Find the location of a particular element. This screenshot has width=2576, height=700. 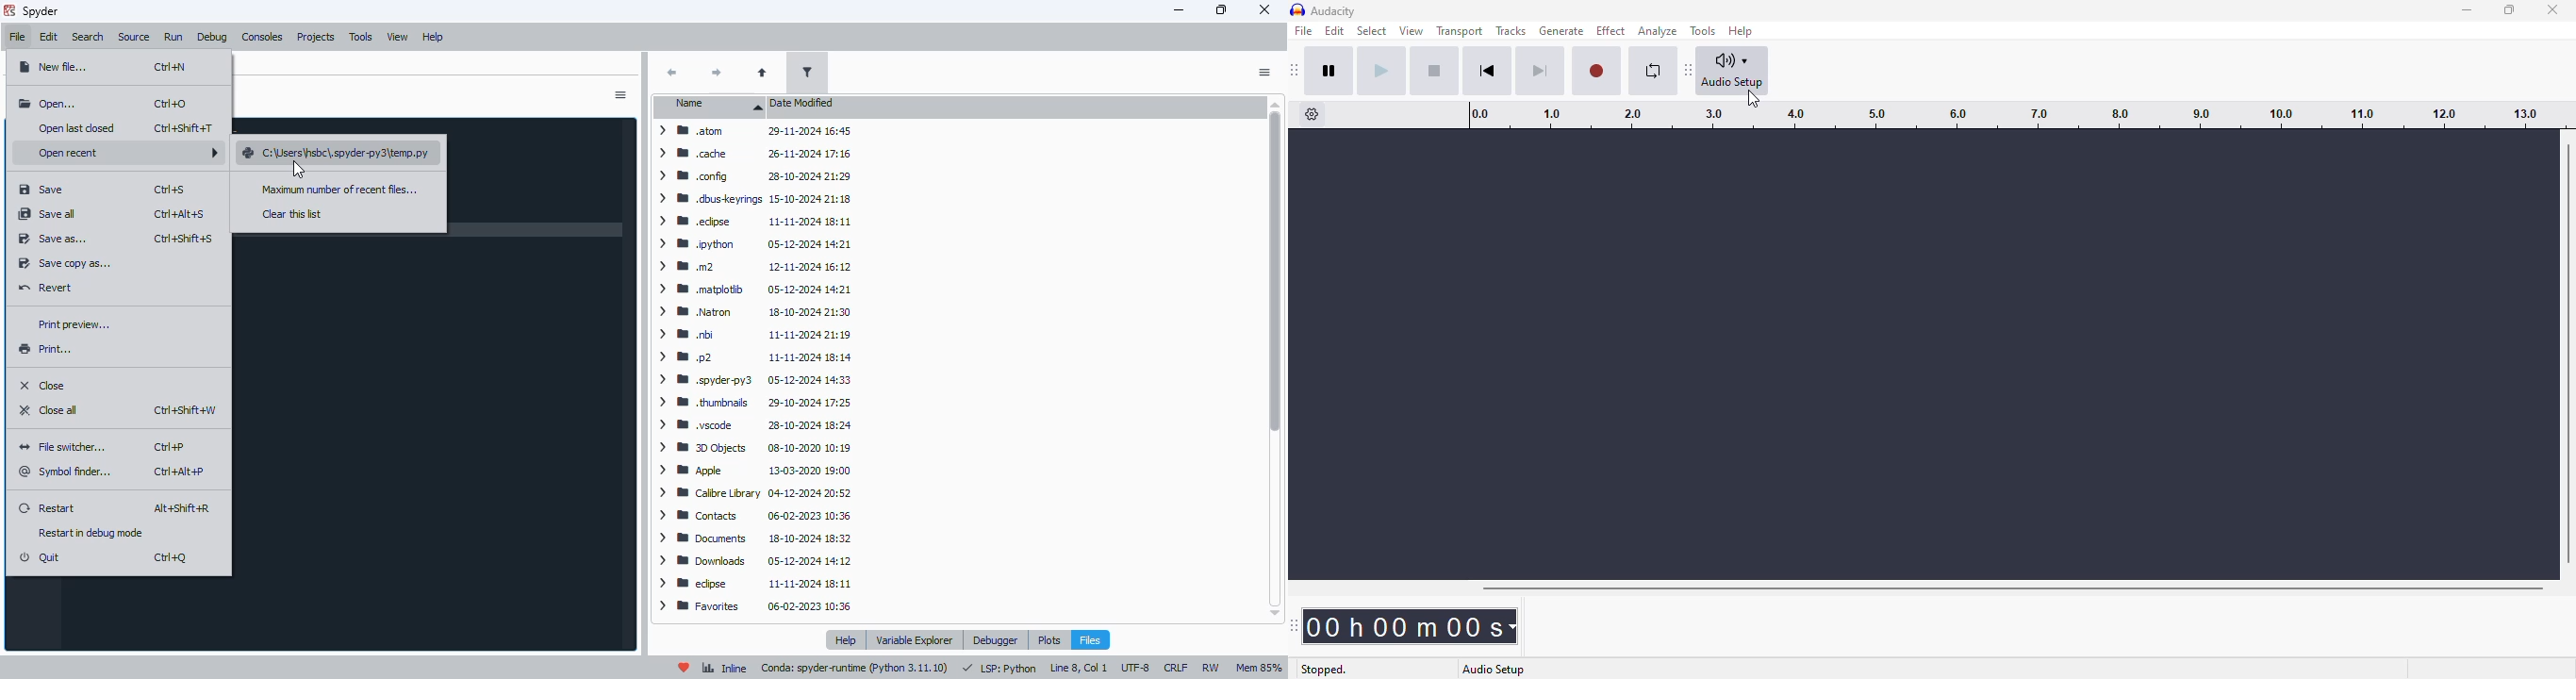

timeline options is located at coordinates (1313, 114).